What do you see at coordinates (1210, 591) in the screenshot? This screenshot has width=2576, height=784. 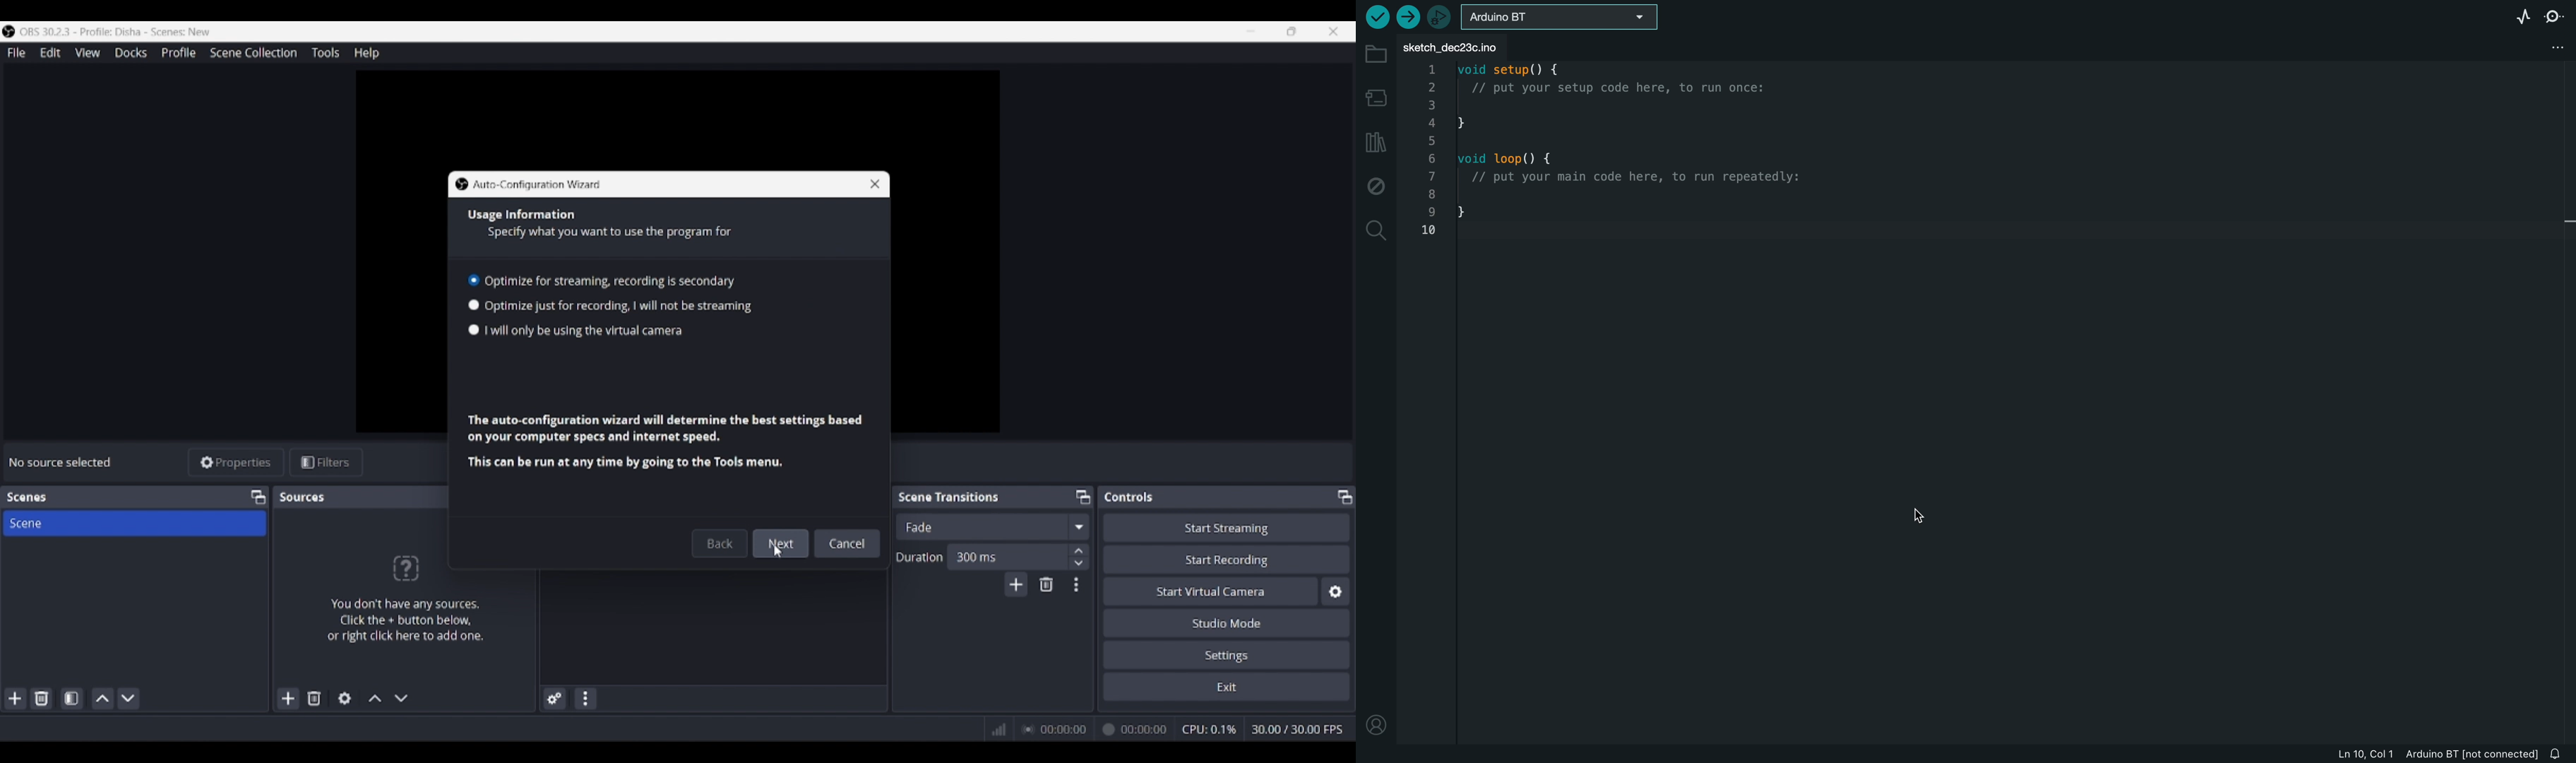 I see `Start virtual camera` at bounding box center [1210, 591].